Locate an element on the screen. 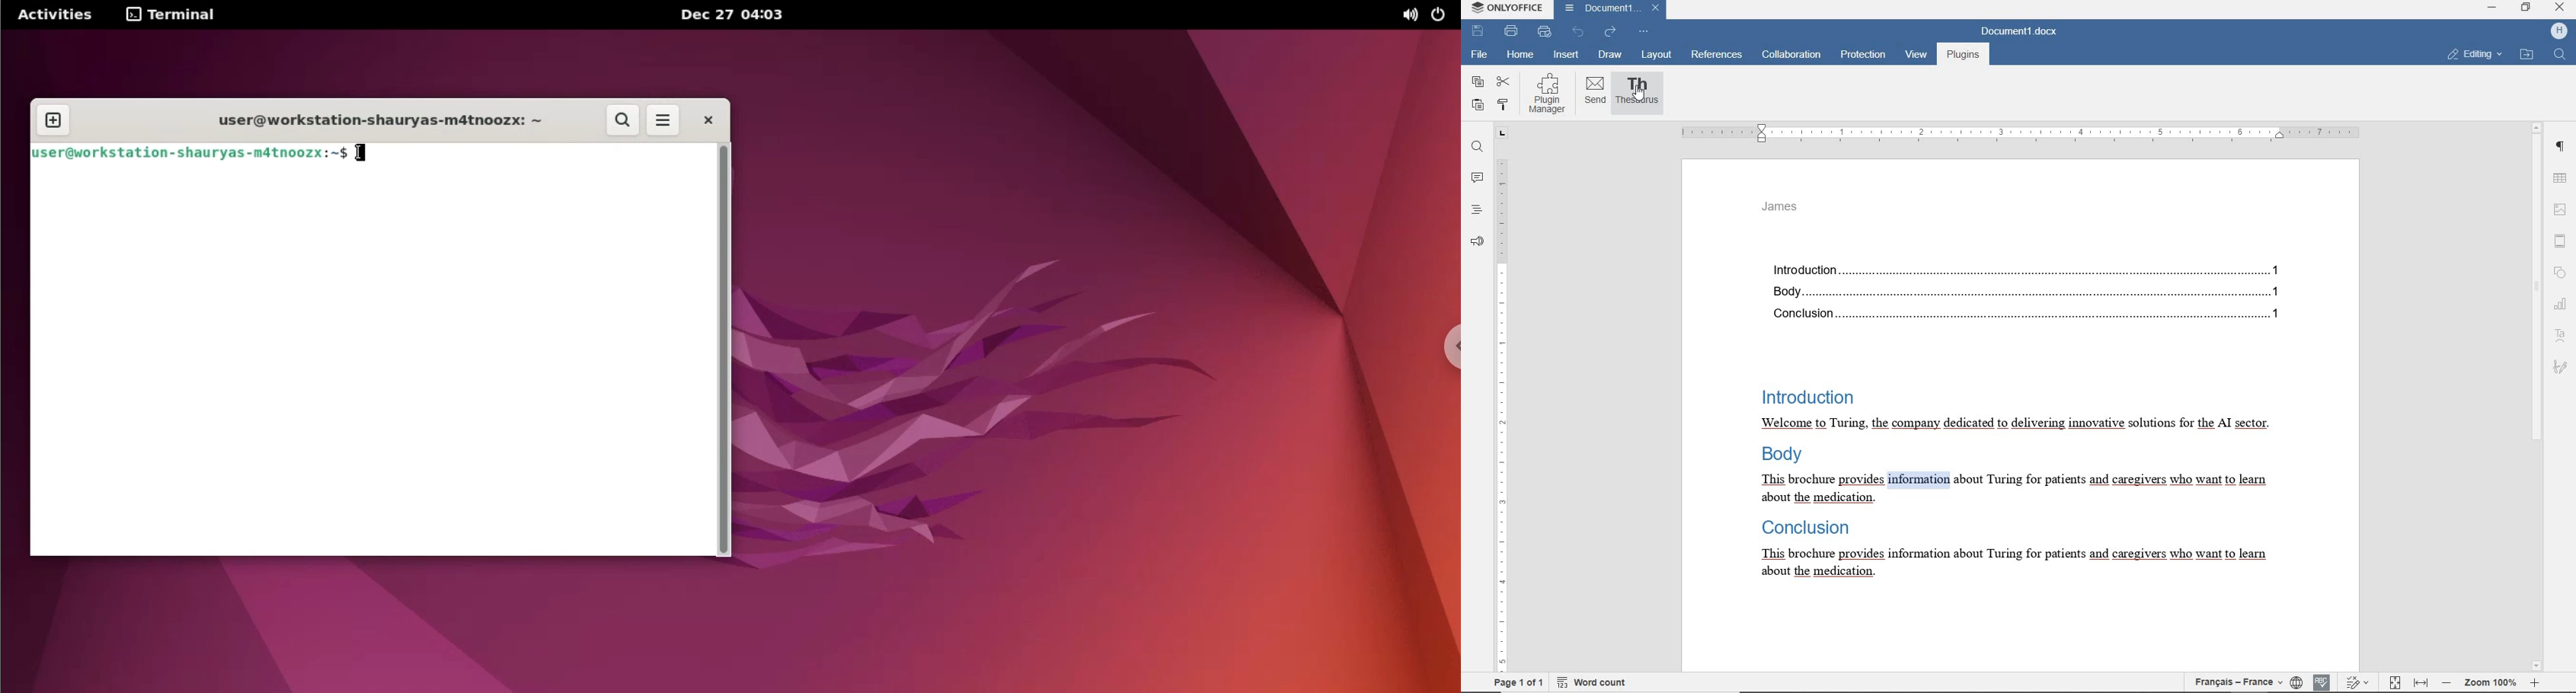 The image size is (2576, 700). HEADINGS is located at coordinates (1476, 209).